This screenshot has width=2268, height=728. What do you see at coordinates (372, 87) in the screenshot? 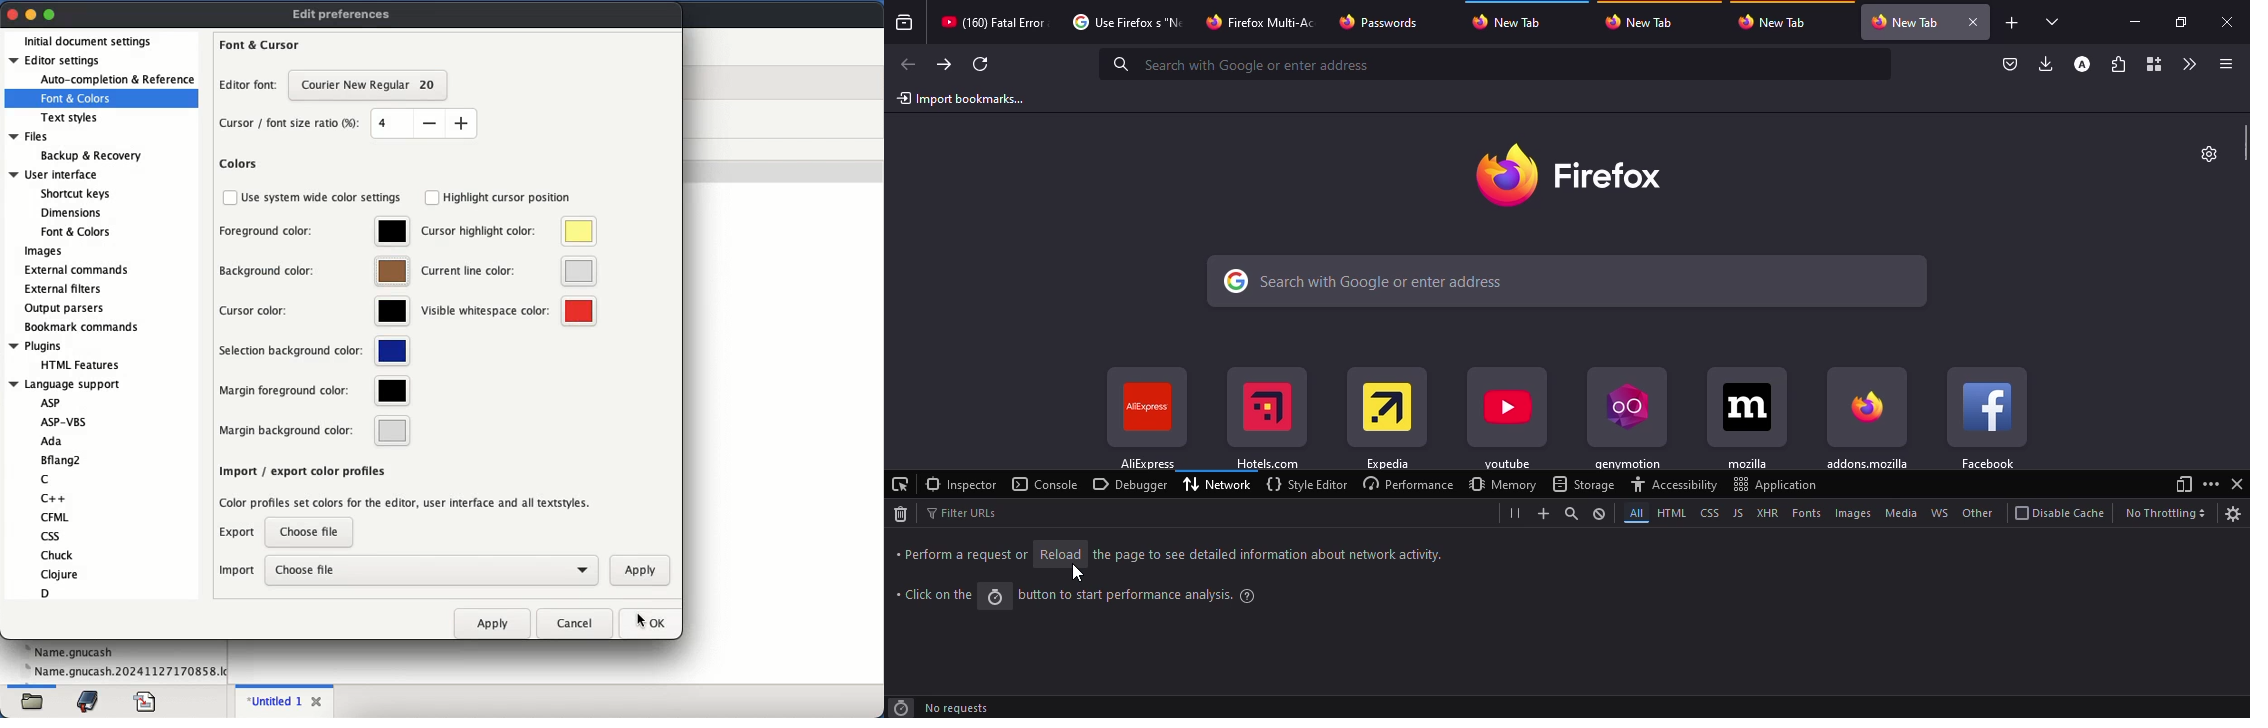
I see `font size` at bounding box center [372, 87].